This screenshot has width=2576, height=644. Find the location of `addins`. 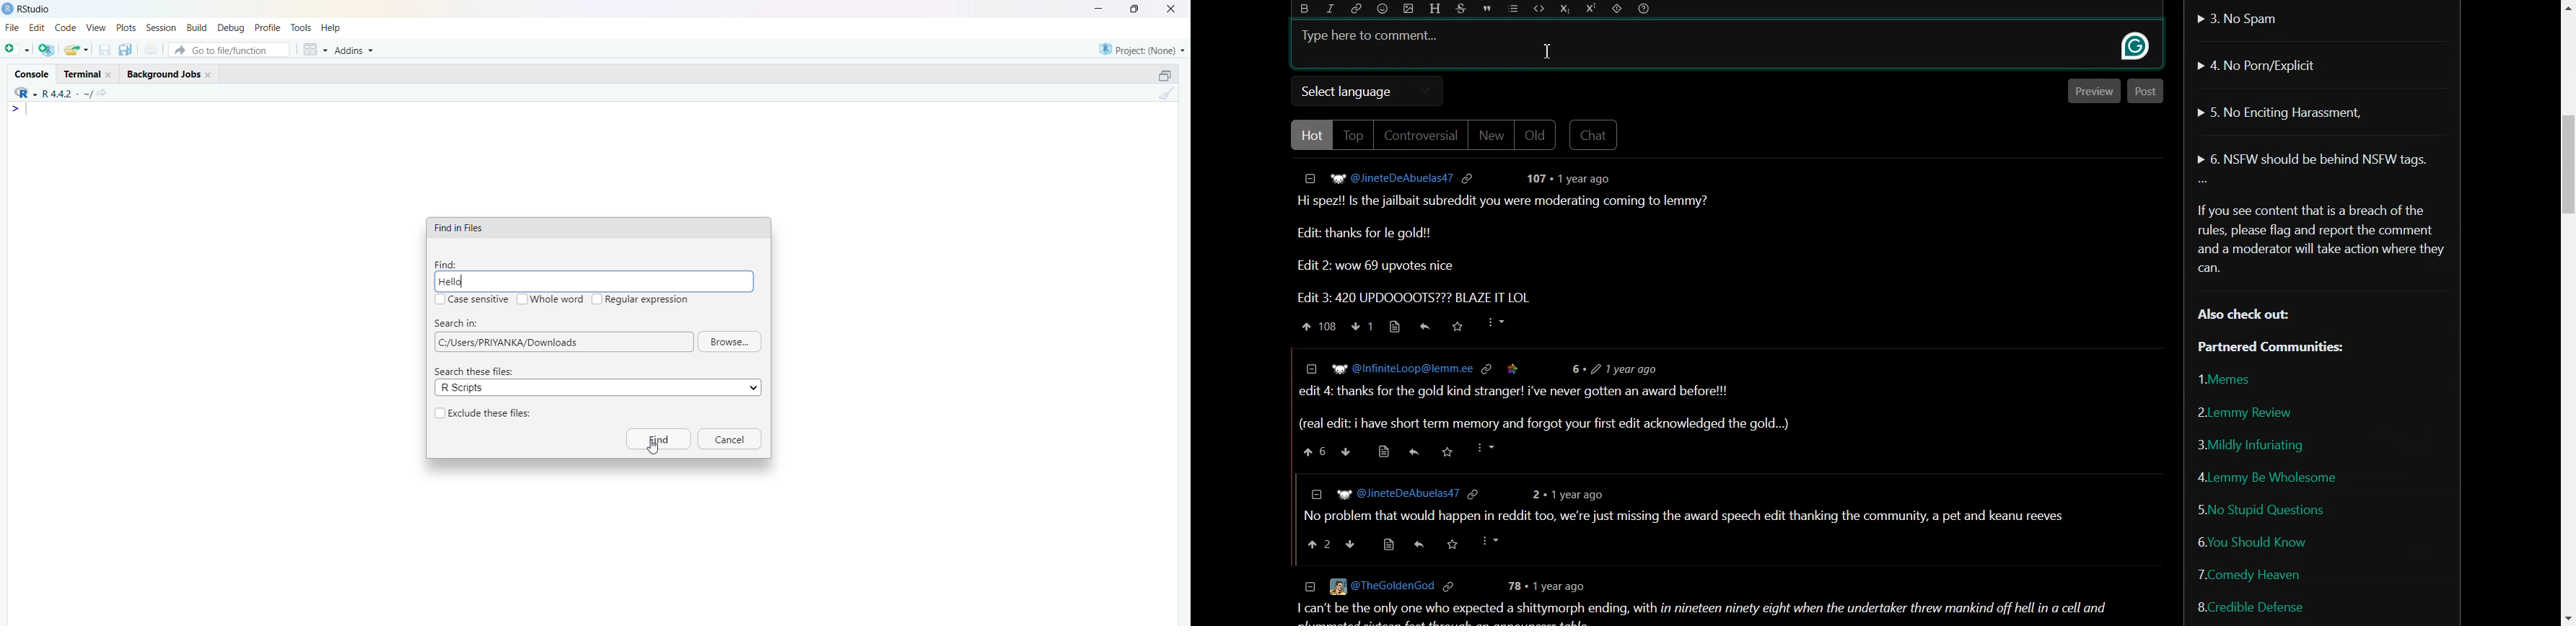

addins is located at coordinates (355, 51).